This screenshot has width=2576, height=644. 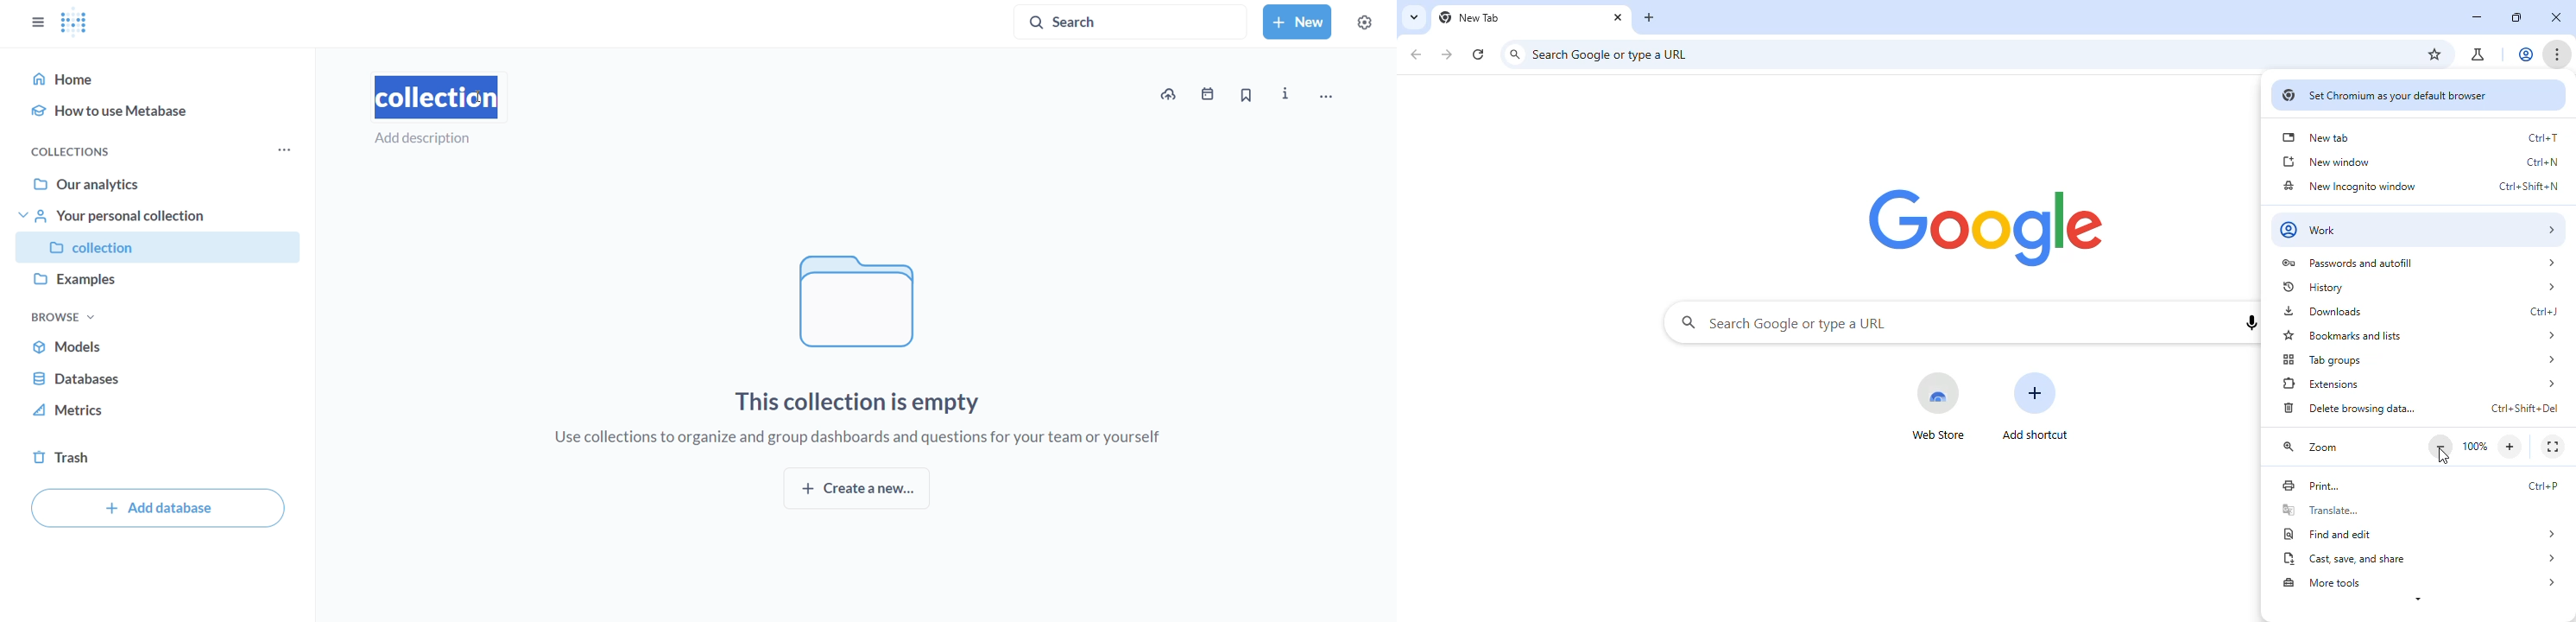 I want to click on customize and control google chrome, so click(x=2558, y=54).